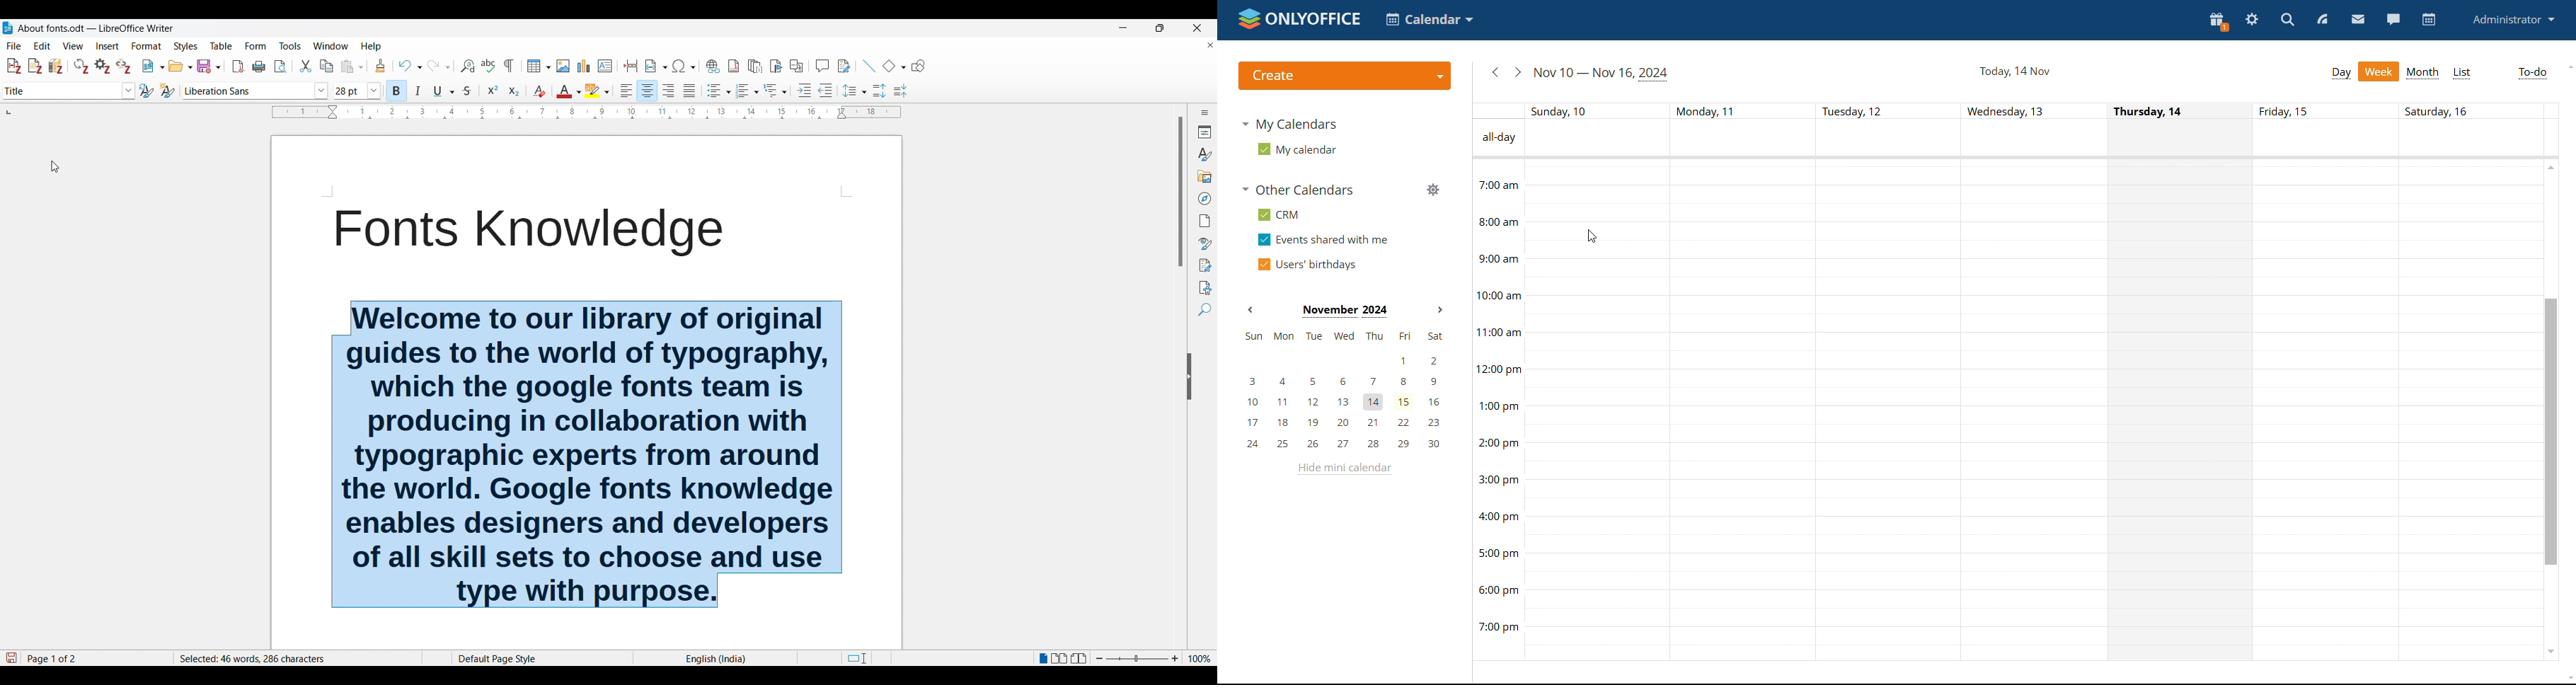 The width and height of the screenshot is (2576, 700). Describe the element at coordinates (2423, 74) in the screenshot. I see `month view` at that location.